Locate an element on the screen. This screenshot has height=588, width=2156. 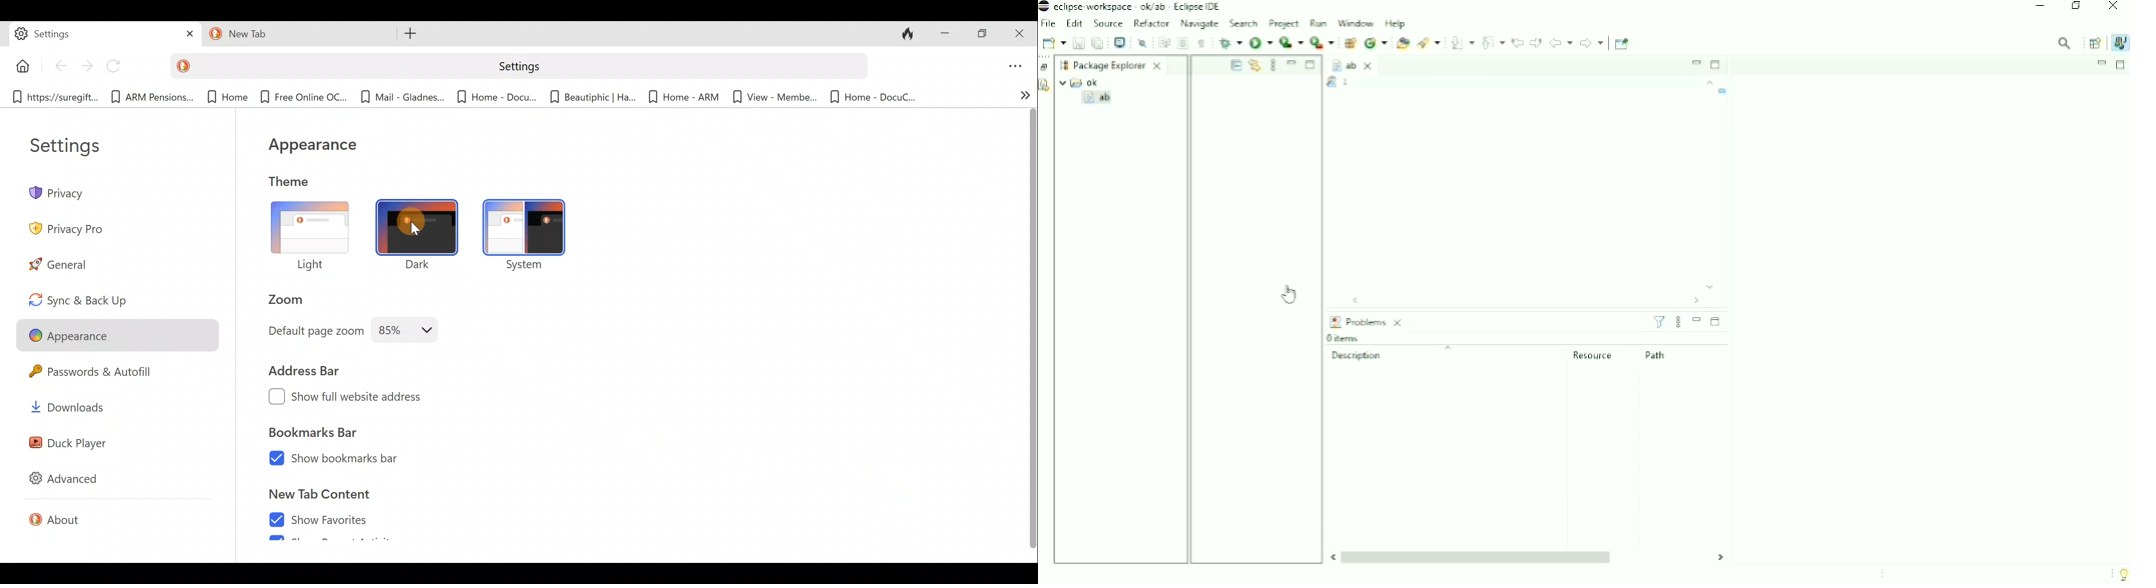
Next Edit Location is located at coordinates (1536, 42).